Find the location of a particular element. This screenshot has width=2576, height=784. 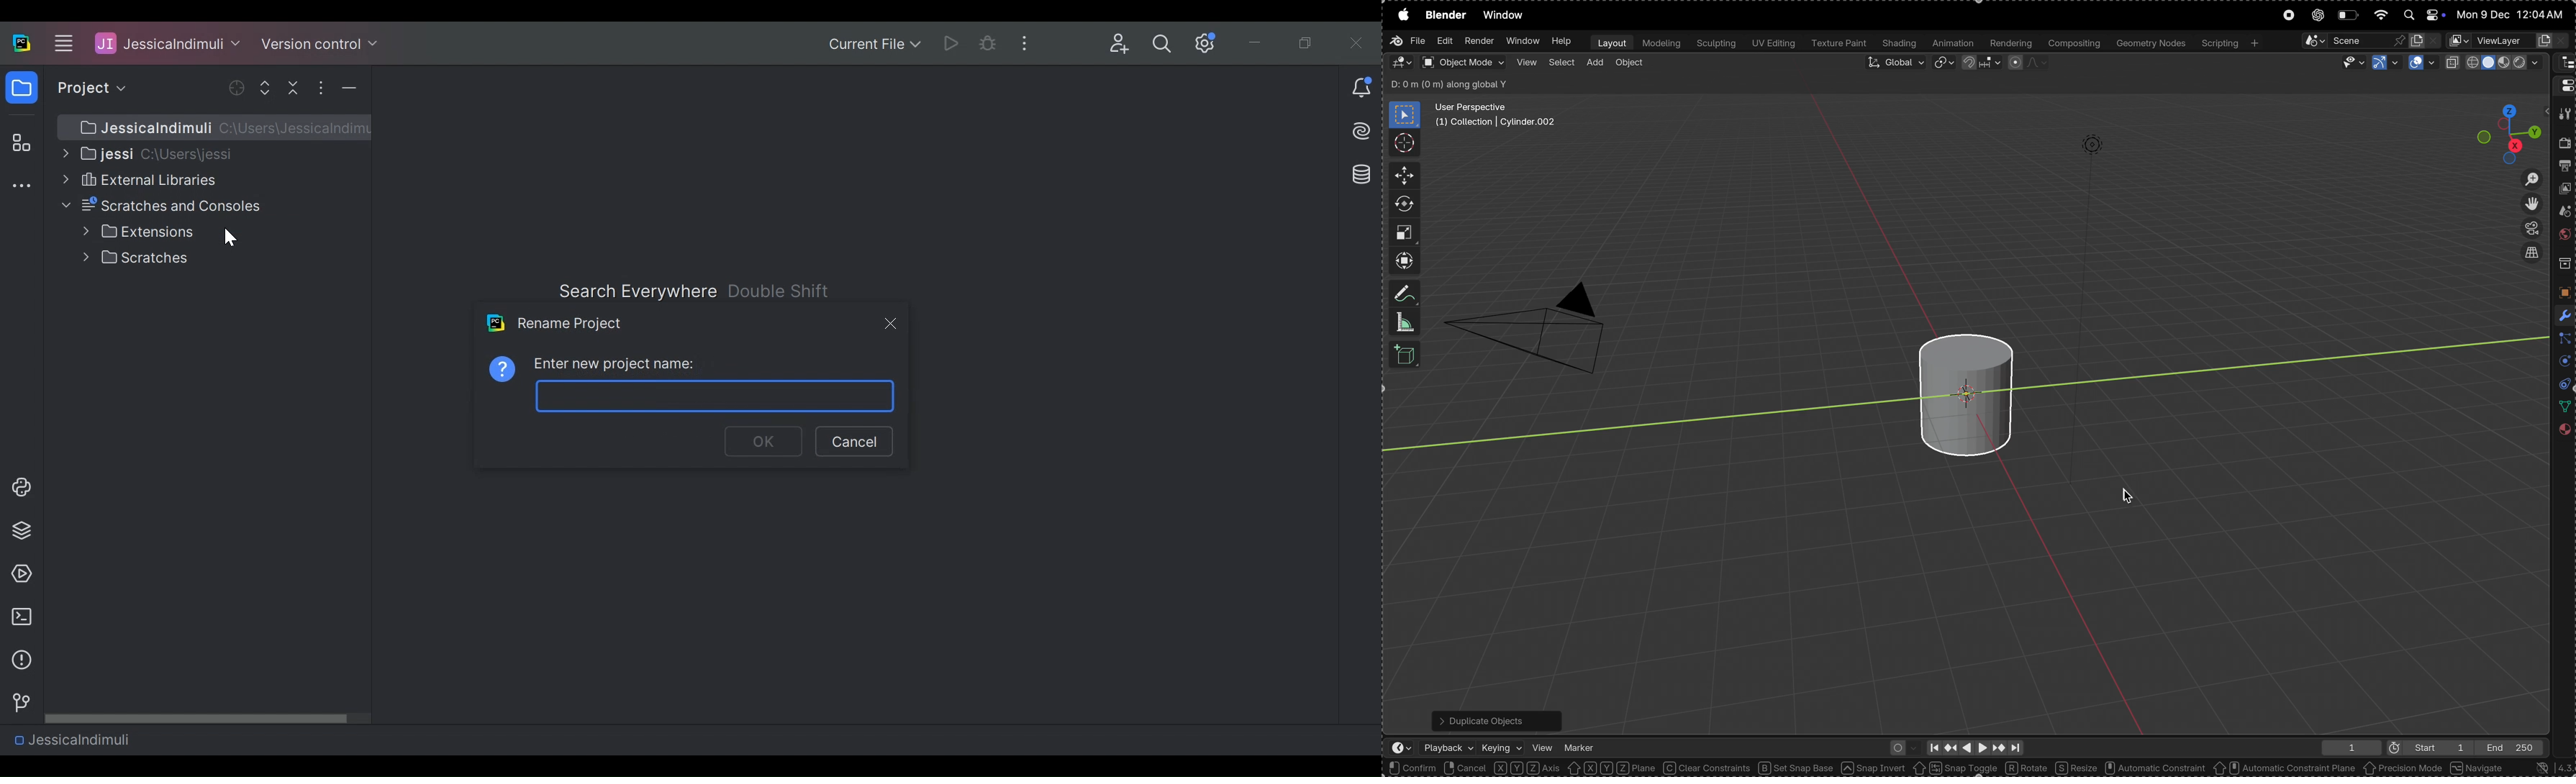

data is located at coordinates (2562, 407).